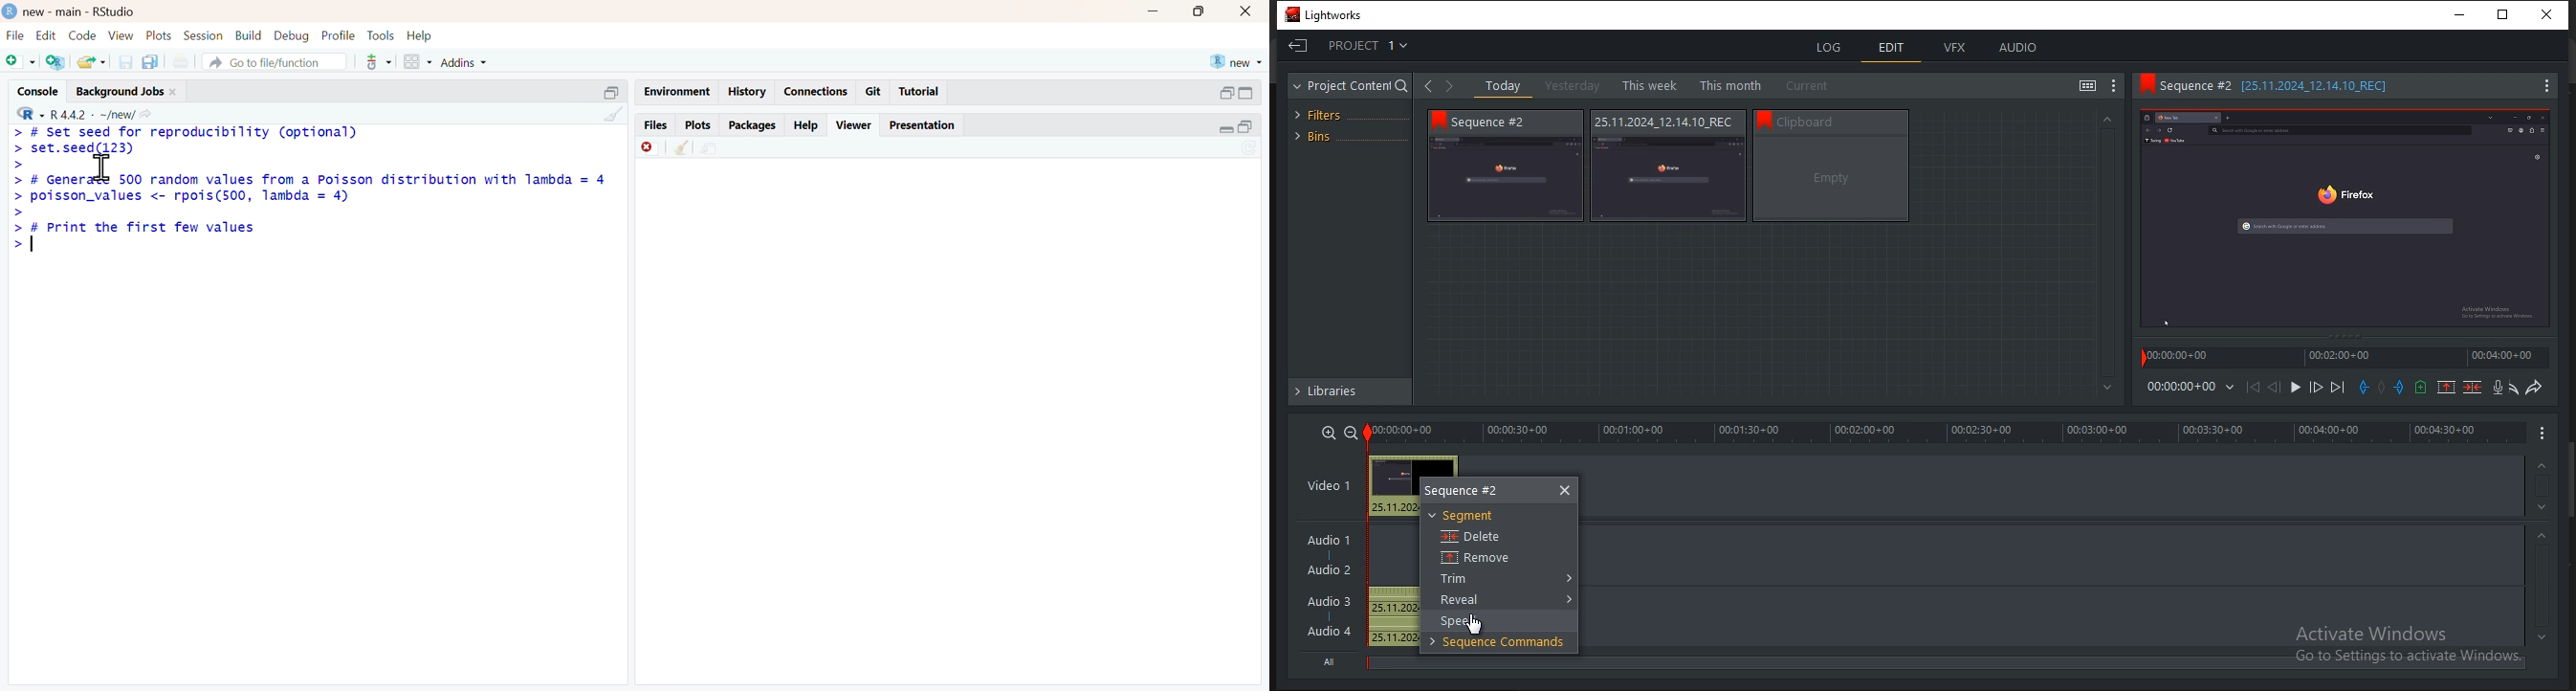 The image size is (2576, 700). I want to click on project 1, so click(1355, 47).